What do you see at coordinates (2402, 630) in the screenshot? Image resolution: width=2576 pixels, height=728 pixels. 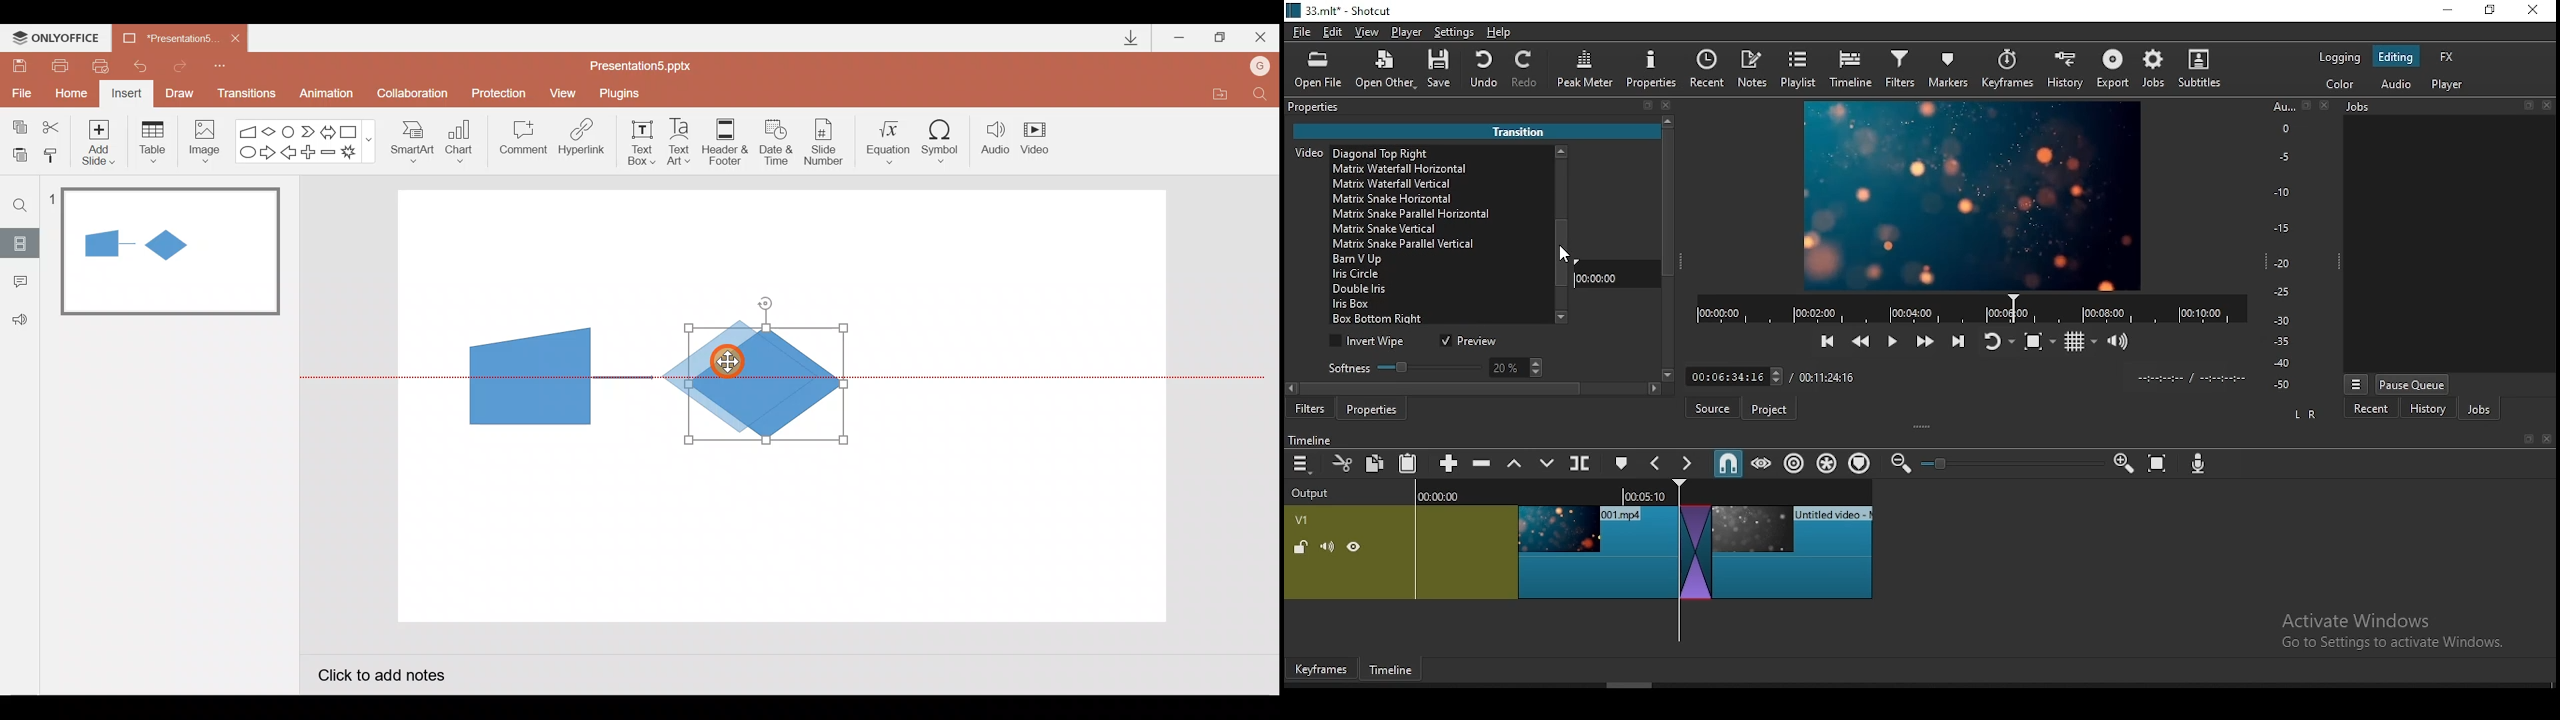 I see `Activate windows` at bounding box center [2402, 630].